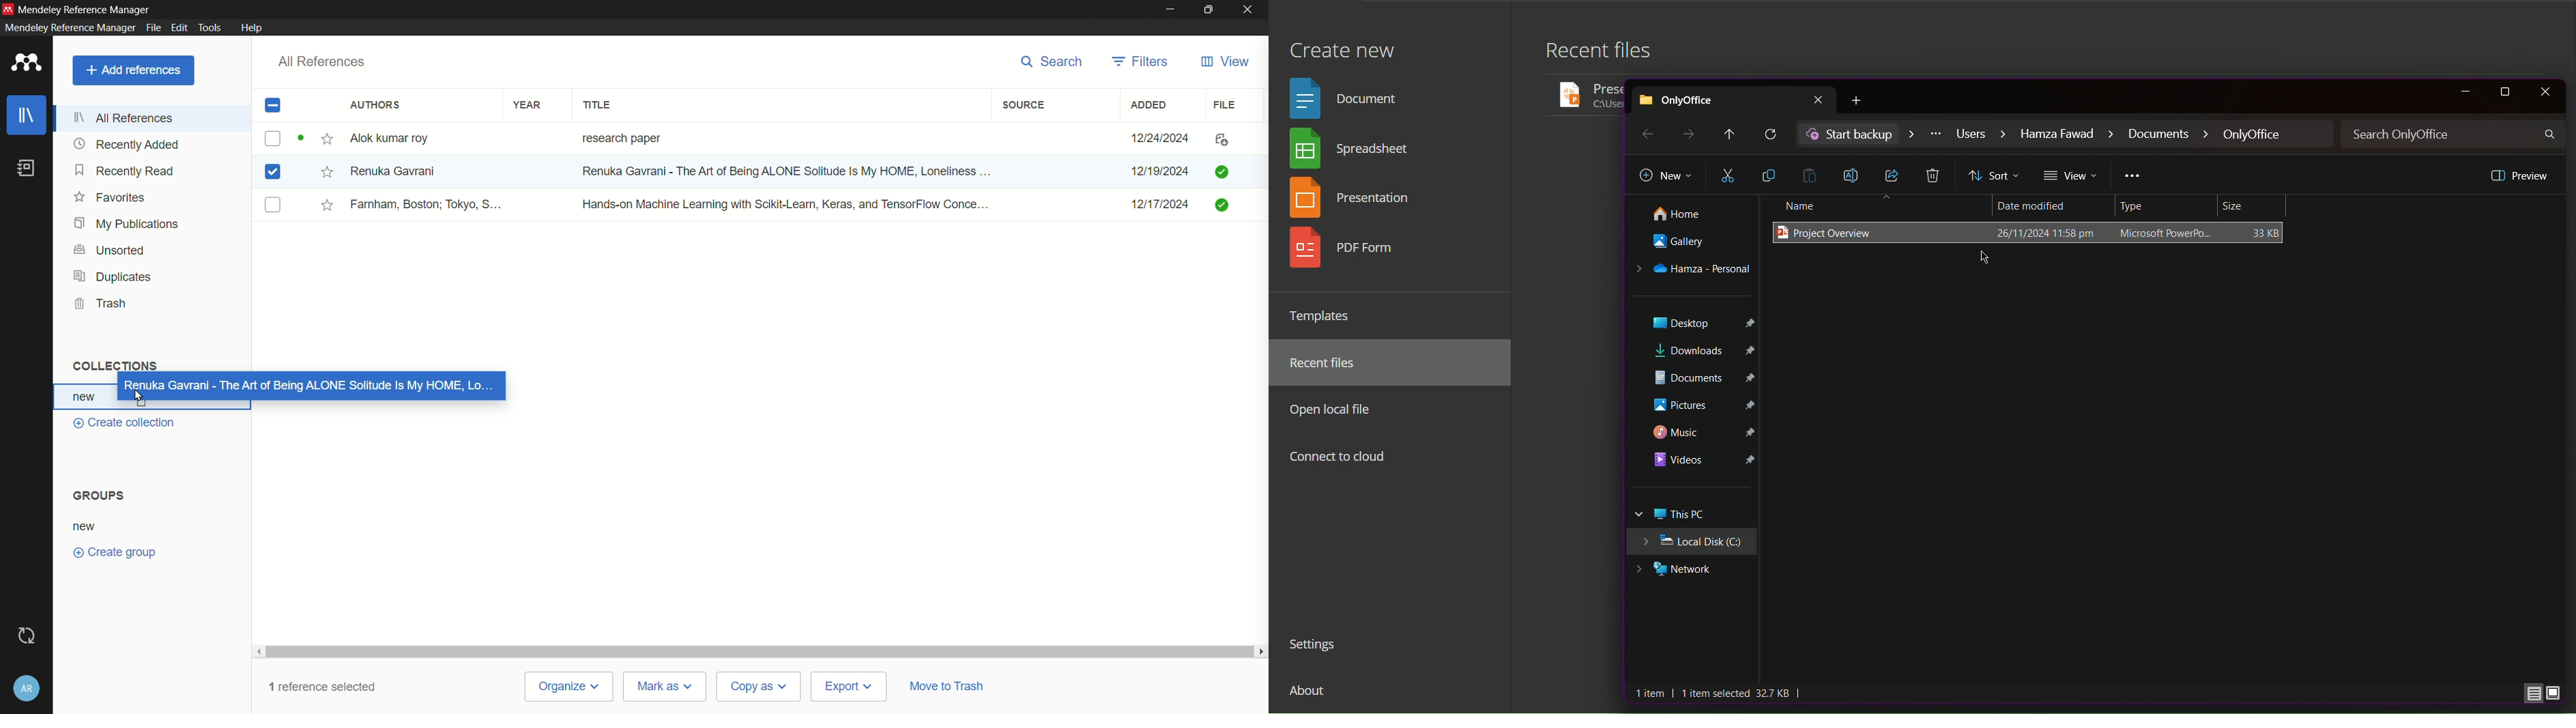  Describe the element at coordinates (1054, 61) in the screenshot. I see `search` at that location.